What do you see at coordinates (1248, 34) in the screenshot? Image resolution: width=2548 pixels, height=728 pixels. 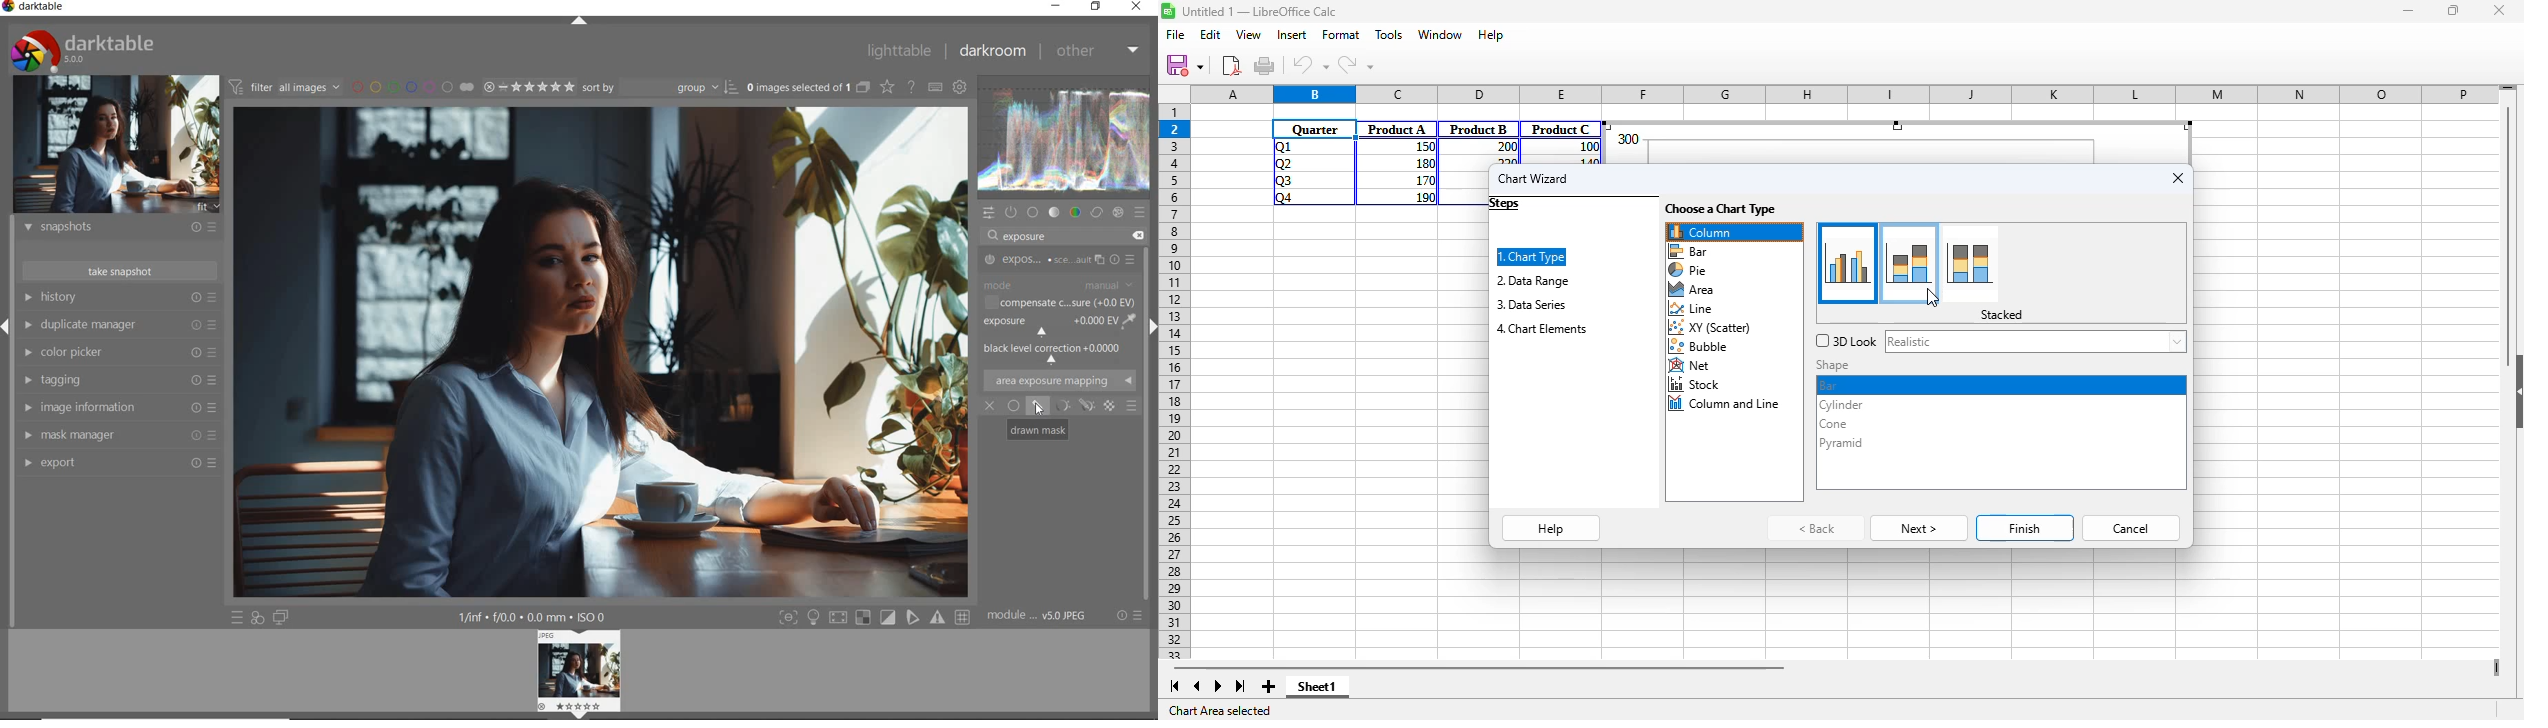 I see `view` at bounding box center [1248, 34].